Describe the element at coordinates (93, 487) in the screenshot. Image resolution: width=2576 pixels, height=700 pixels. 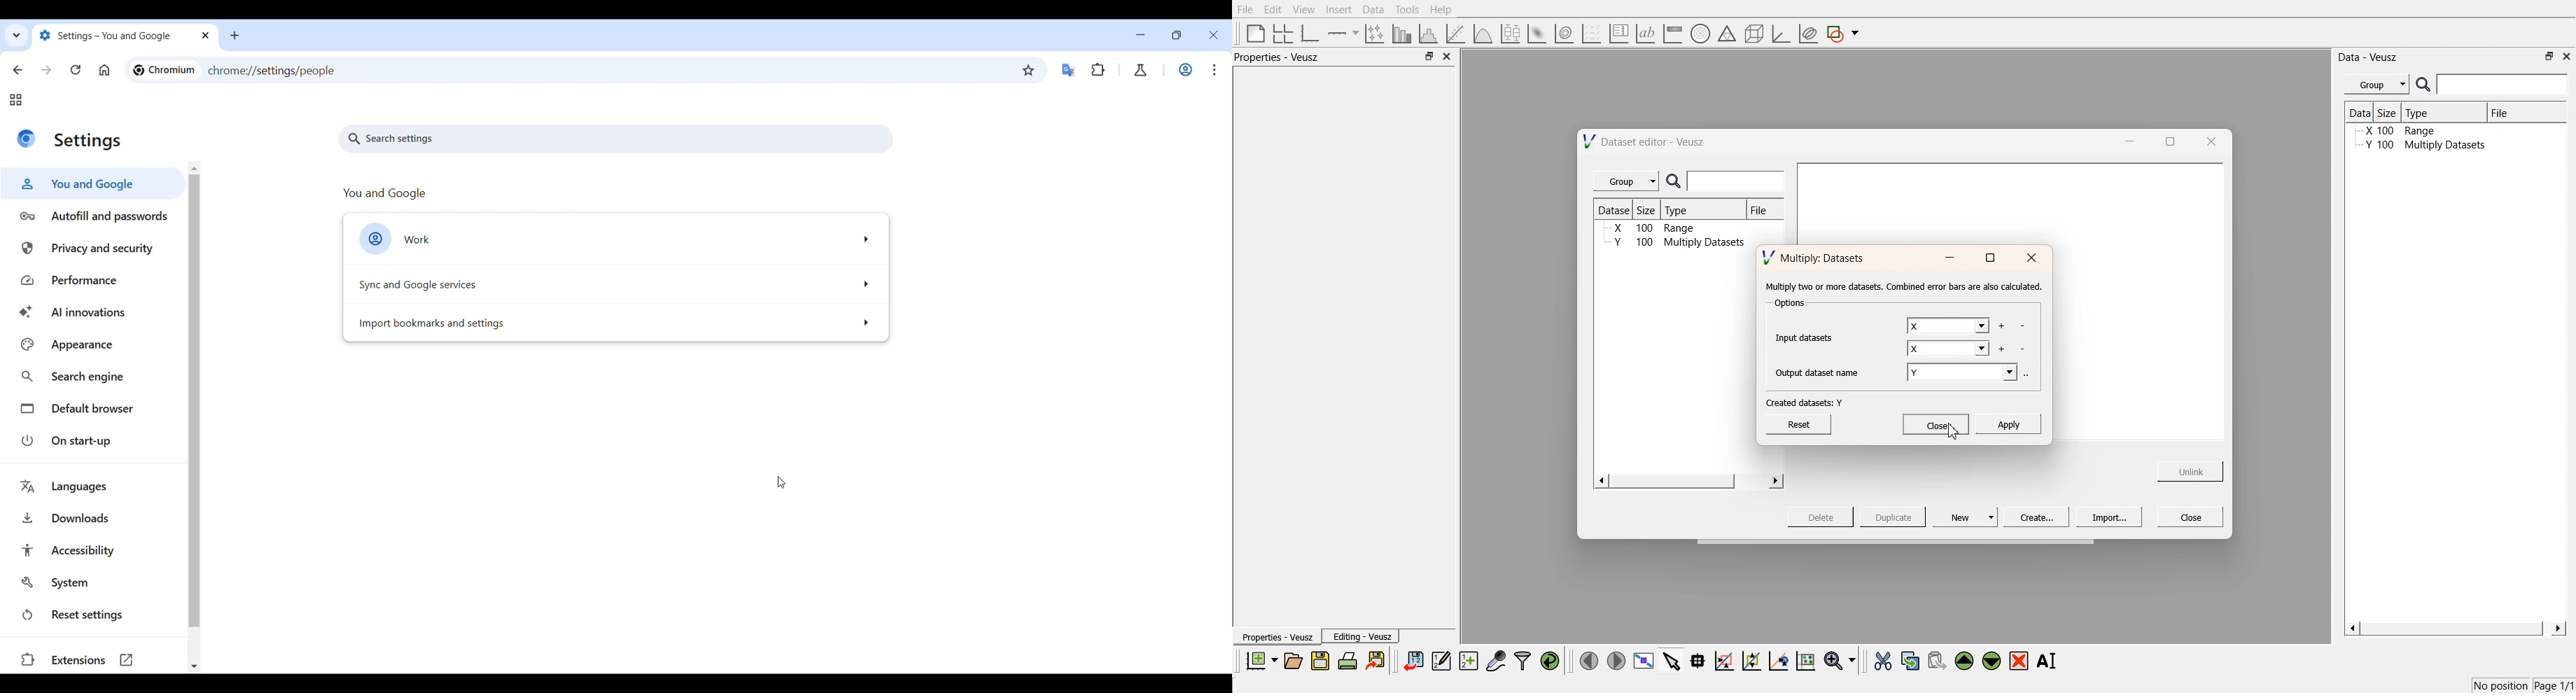
I see `Languages` at that location.